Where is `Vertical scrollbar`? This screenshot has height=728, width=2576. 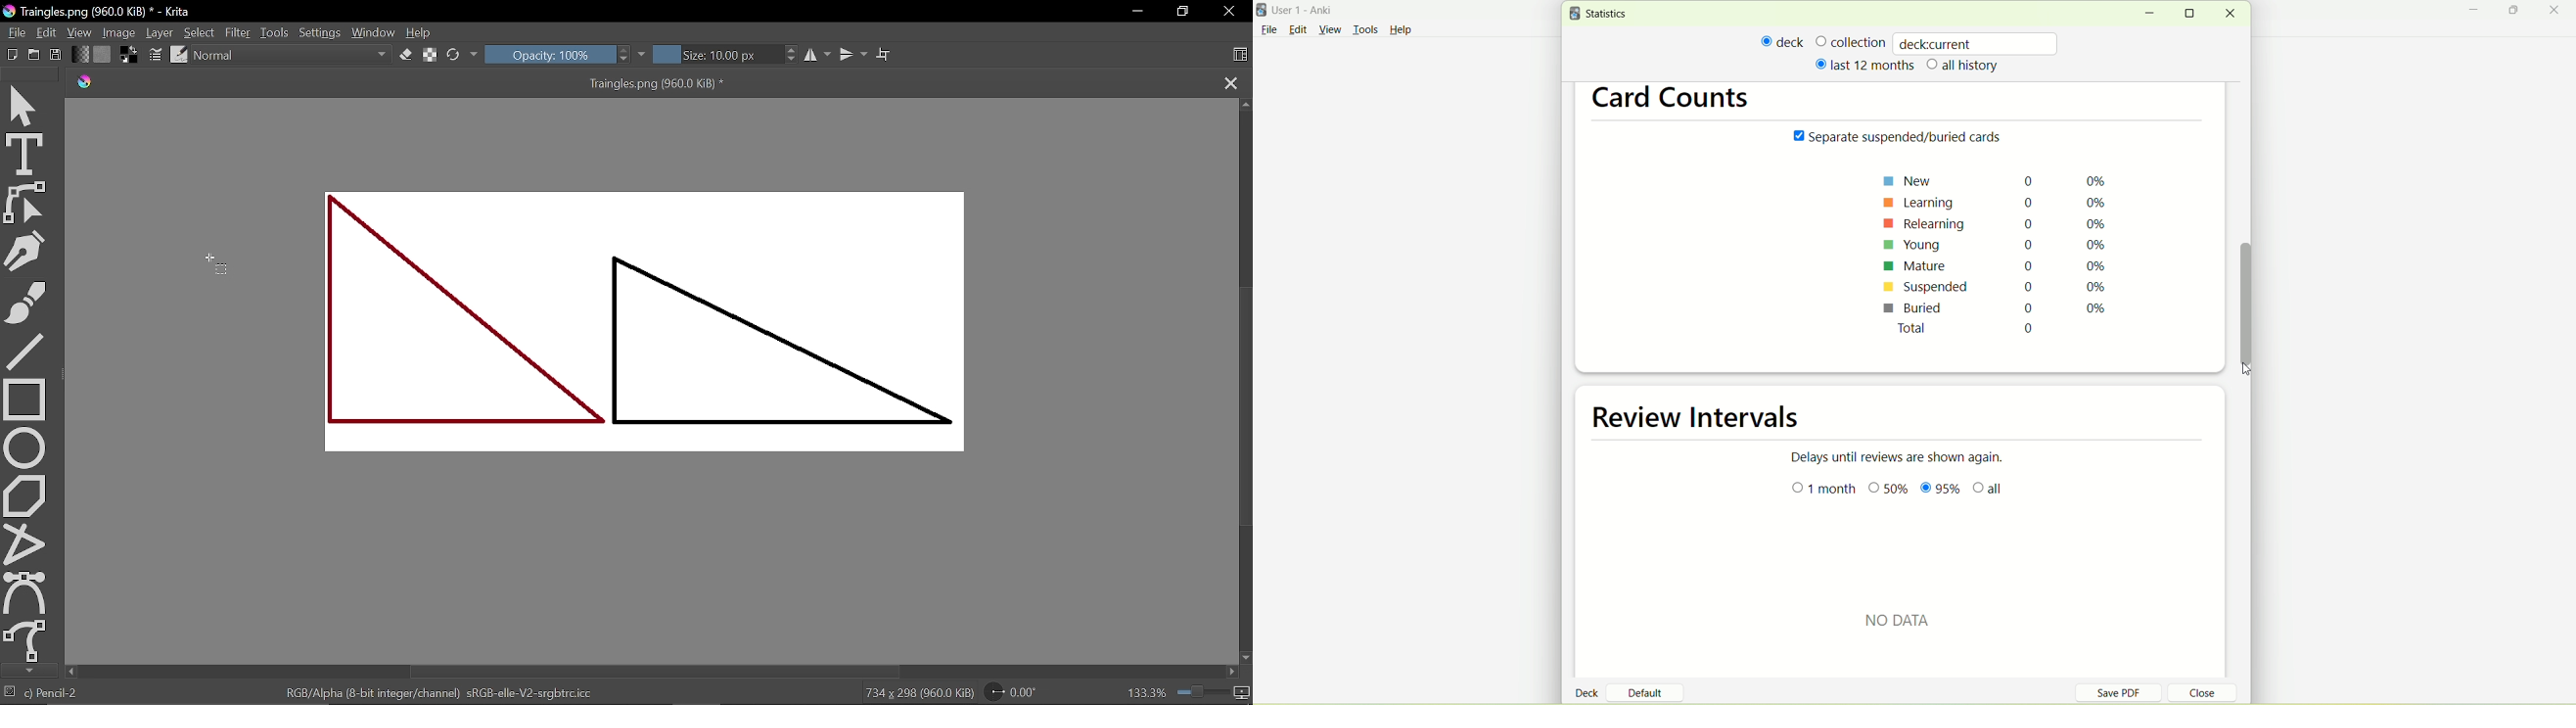
Vertical scrollbar is located at coordinates (1245, 411).